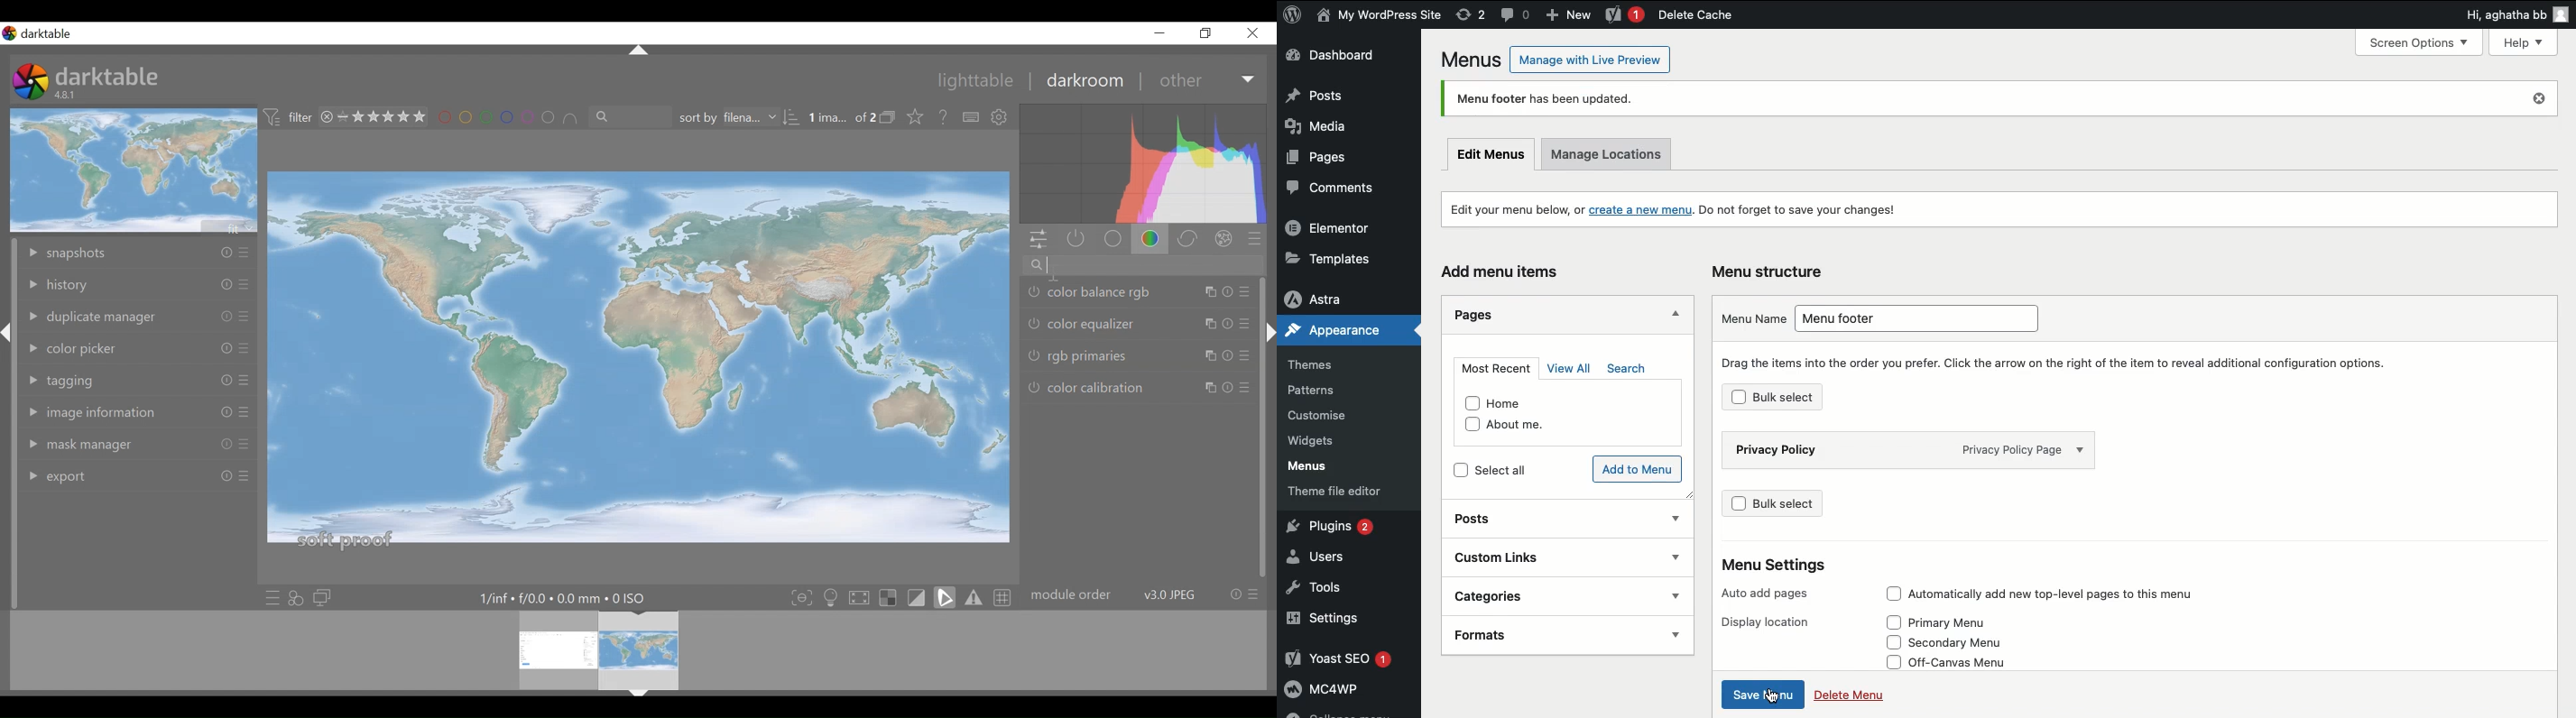  I want to click on range rating, so click(376, 118).